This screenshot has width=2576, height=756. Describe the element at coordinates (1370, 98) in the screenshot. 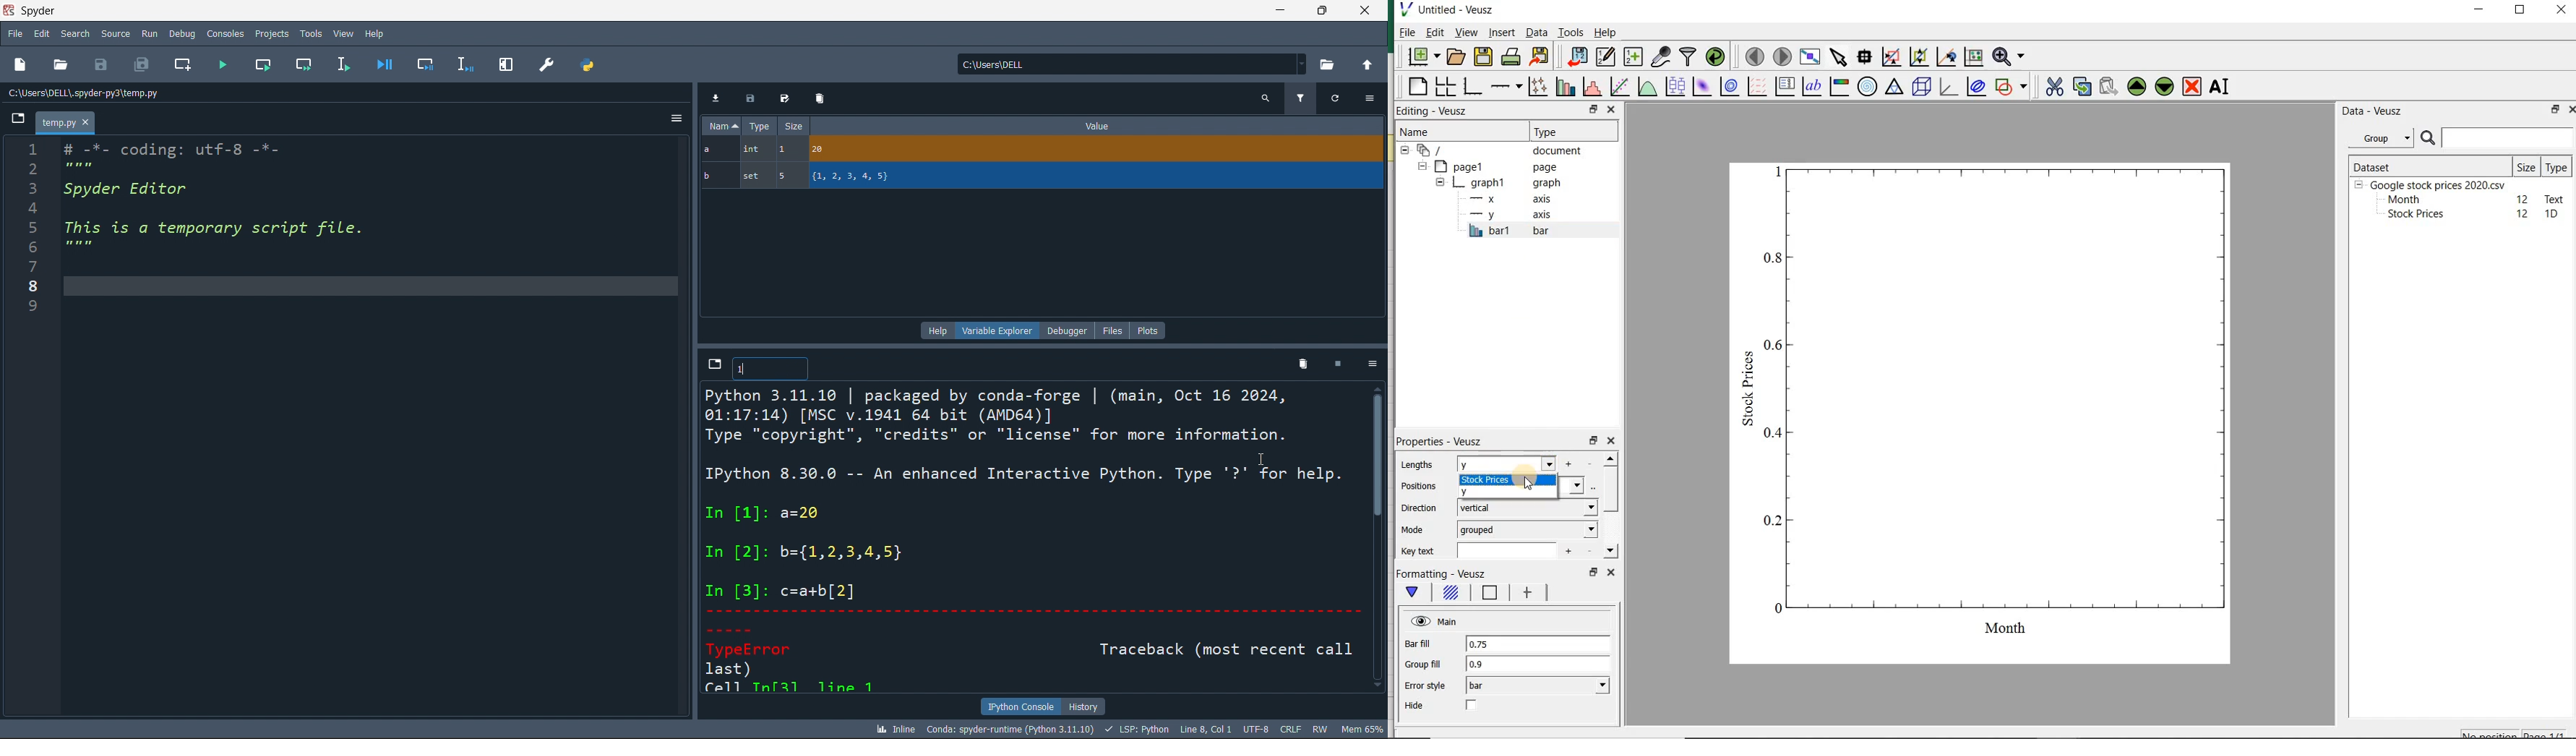

I see `options` at that location.